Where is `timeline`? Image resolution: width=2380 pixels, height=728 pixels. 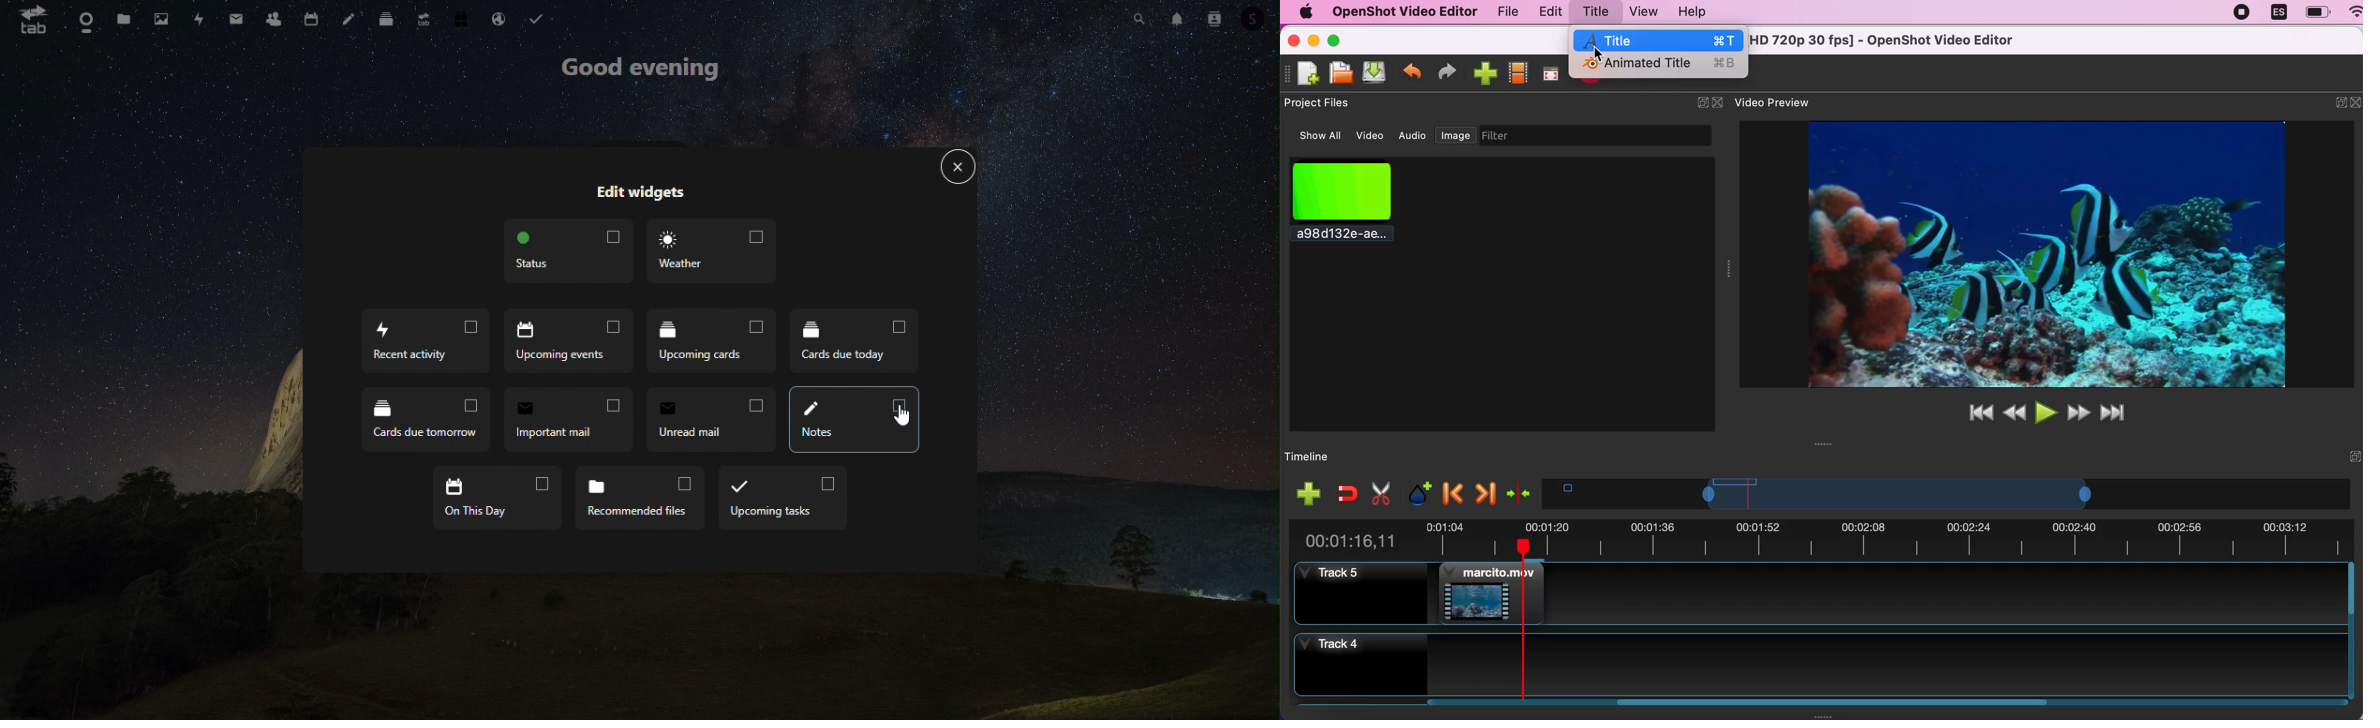
timeline is located at coordinates (1333, 456).